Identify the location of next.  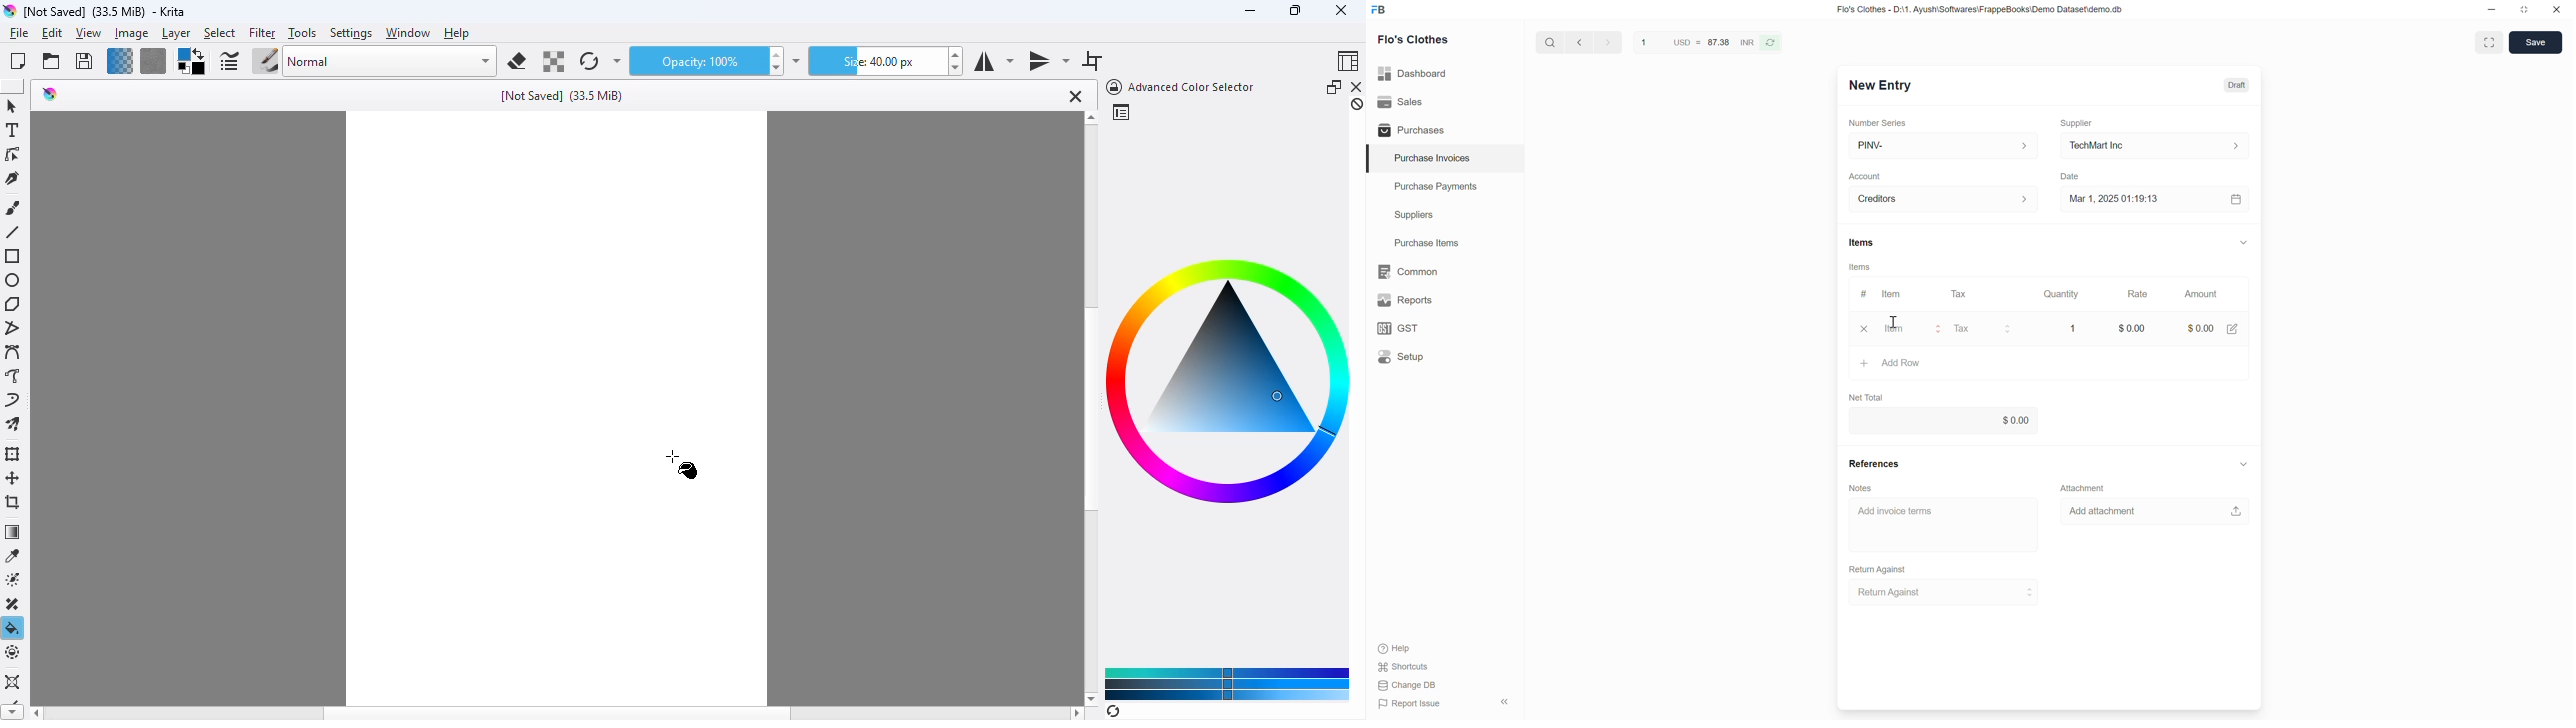
(1577, 42).